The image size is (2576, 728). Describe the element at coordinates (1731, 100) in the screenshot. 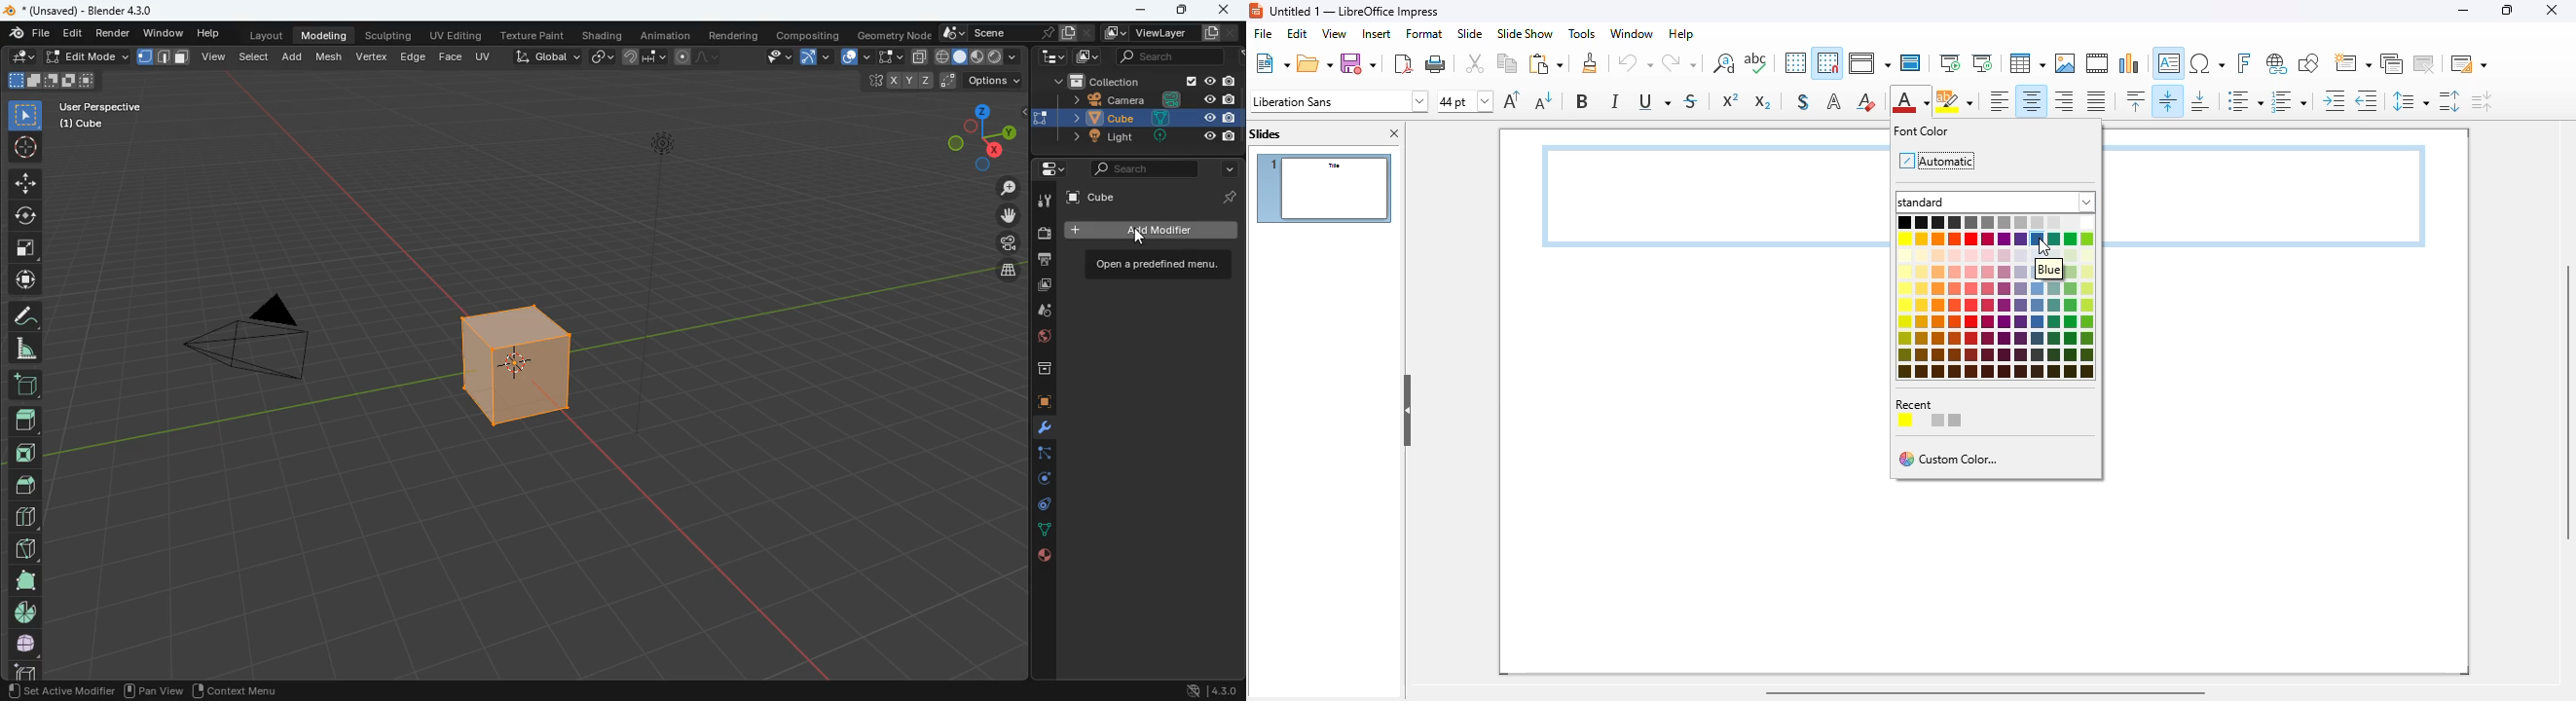

I see `superscript` at that location.